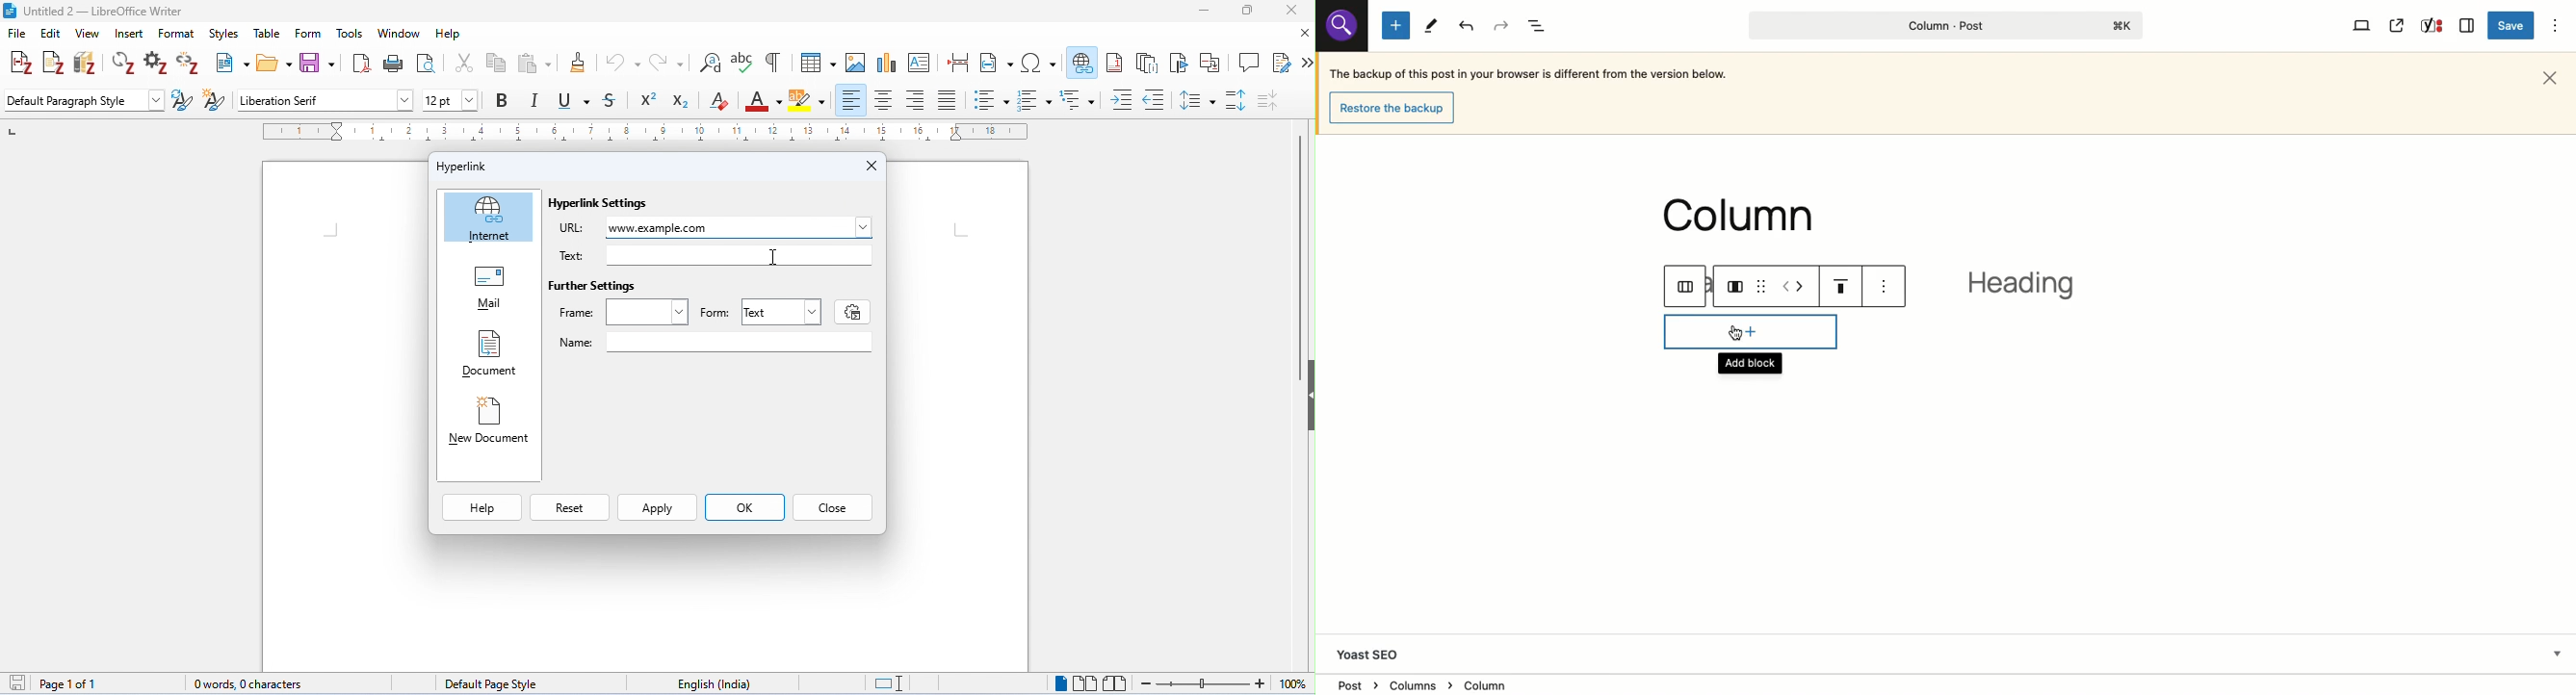 The width and height of the screenshot is (2576, 700). Describe the element at coordinates (129, 34) in the screenshot. I see `insert` at that location.